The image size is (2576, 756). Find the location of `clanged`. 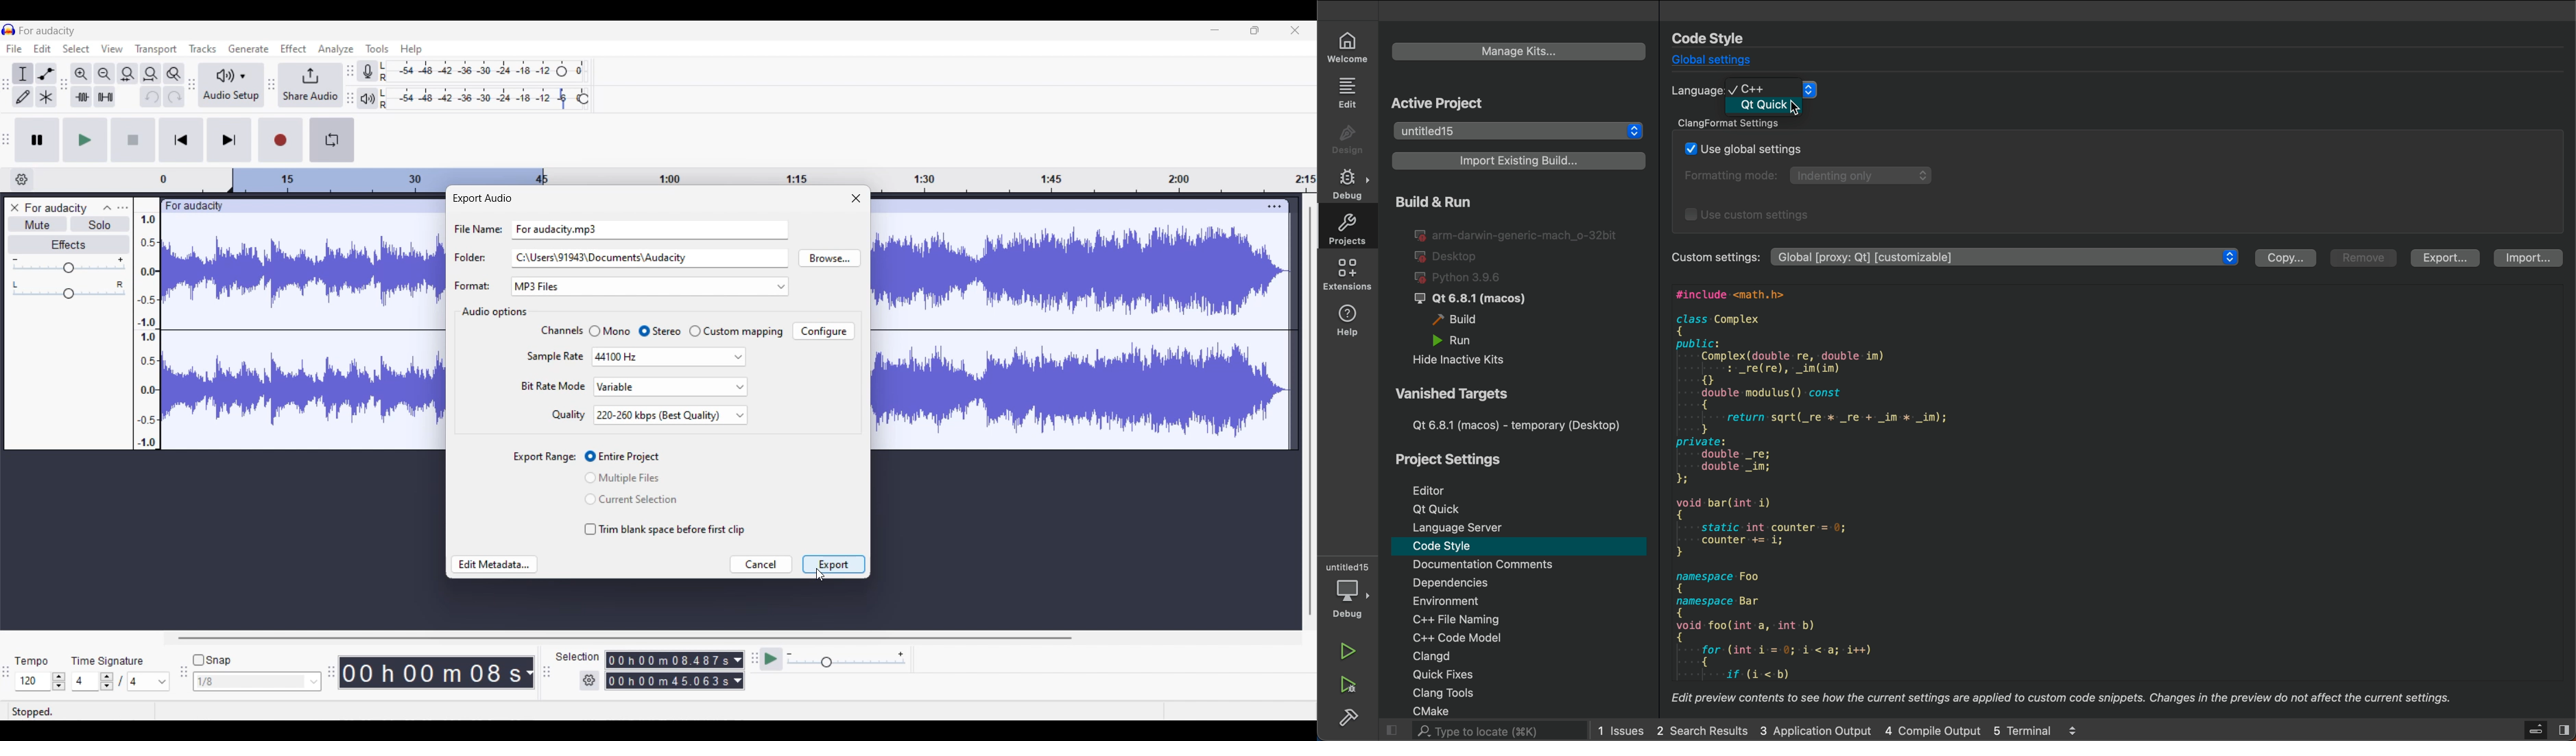

clanged is located at coordinates (1471, 656).